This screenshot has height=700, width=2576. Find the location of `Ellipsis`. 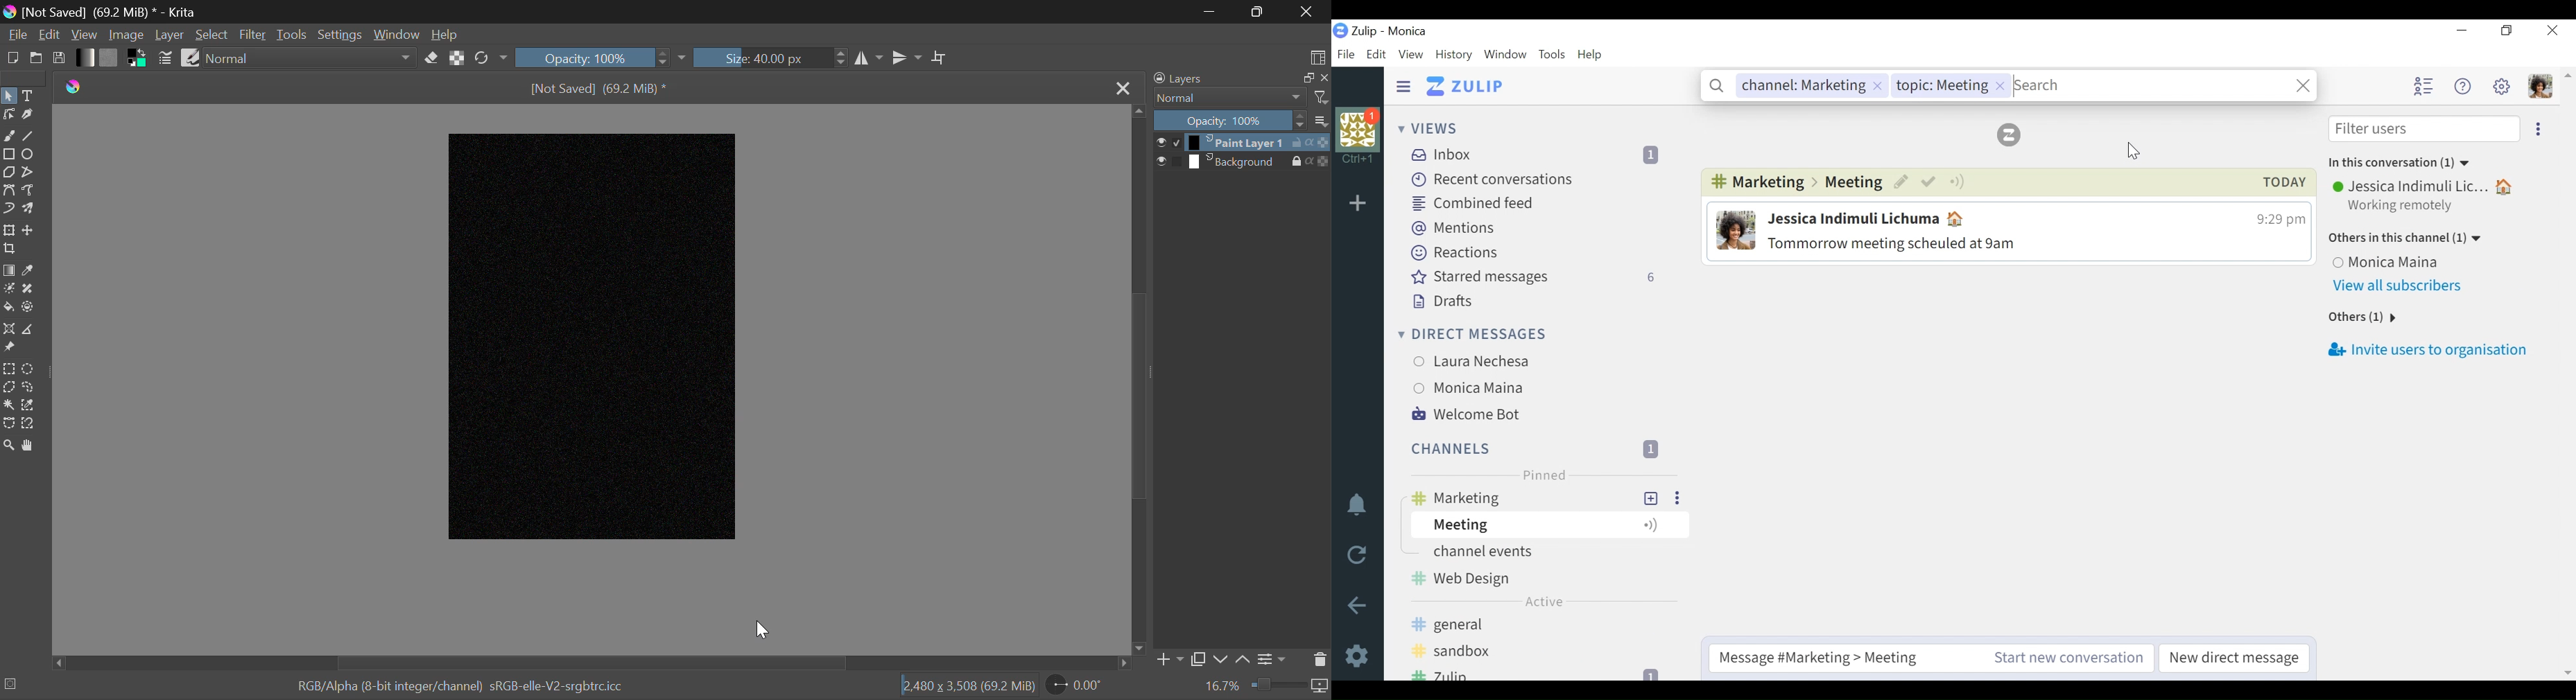

Ellipsis is located at coordinates (1678, 497).